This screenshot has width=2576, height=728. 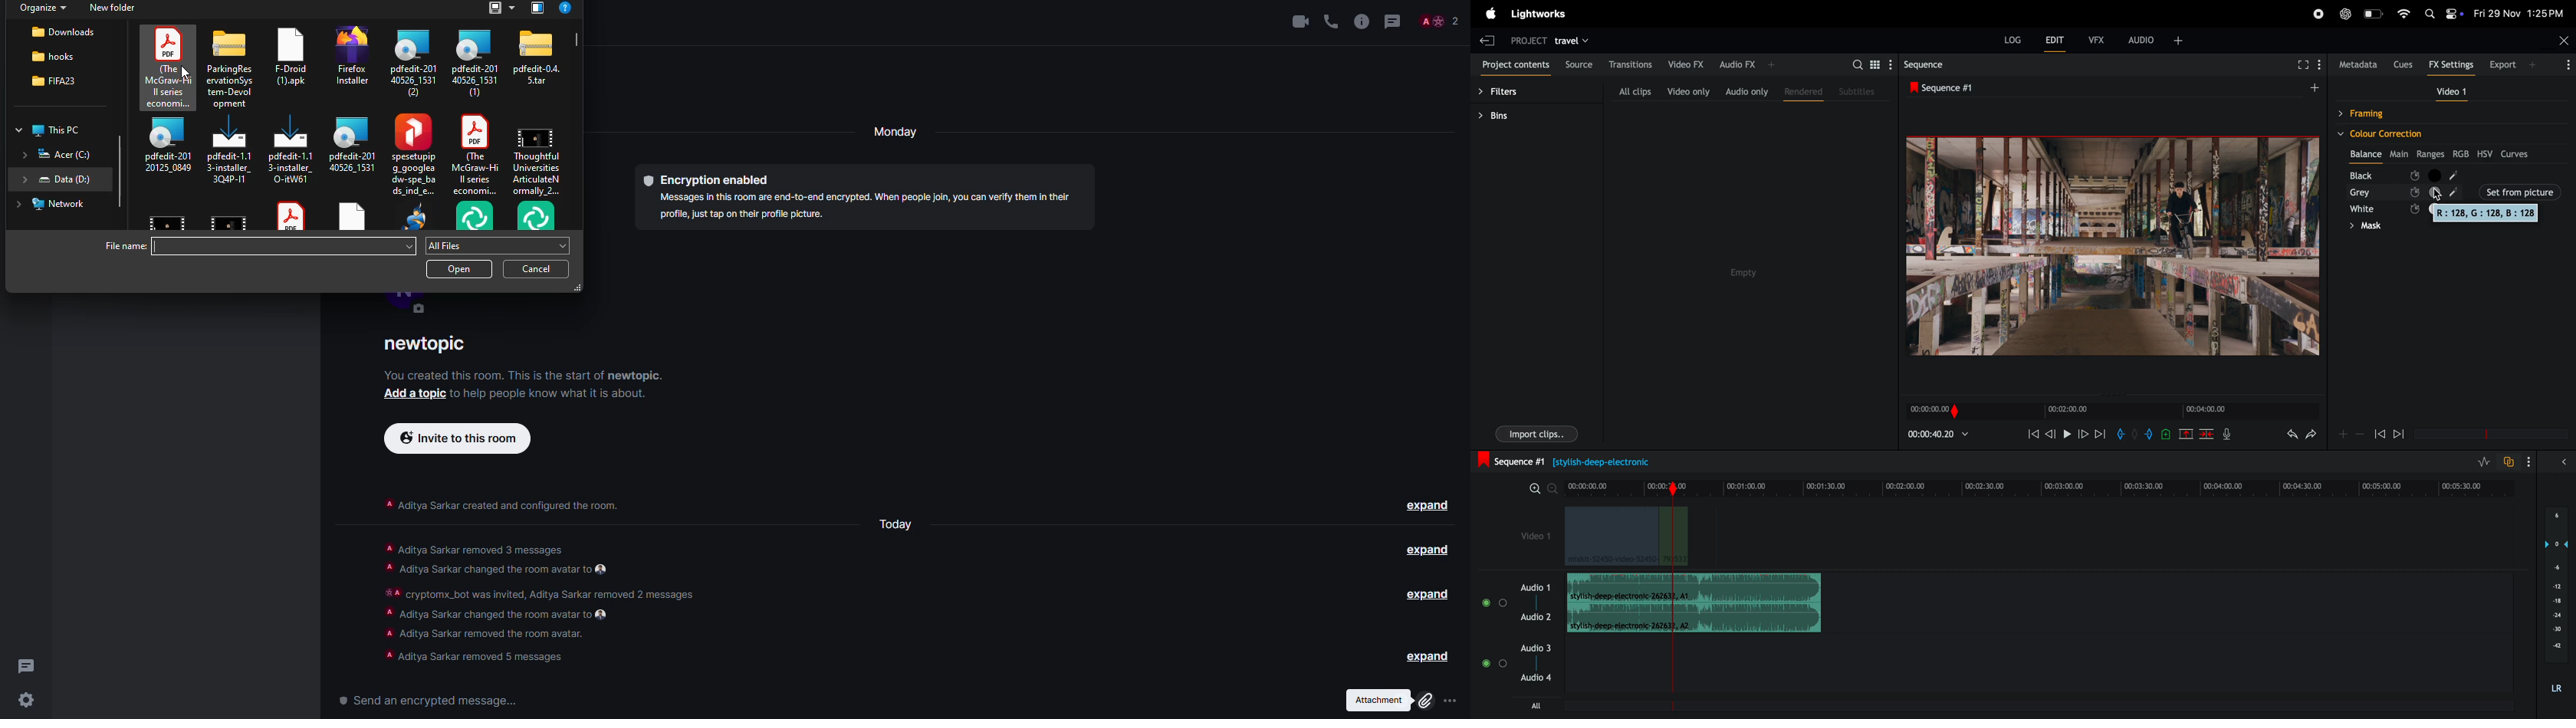 What do you see at coordinates (2097, 38) in the screenshot?
I see `vfx` at bounding box center [2097, 38].